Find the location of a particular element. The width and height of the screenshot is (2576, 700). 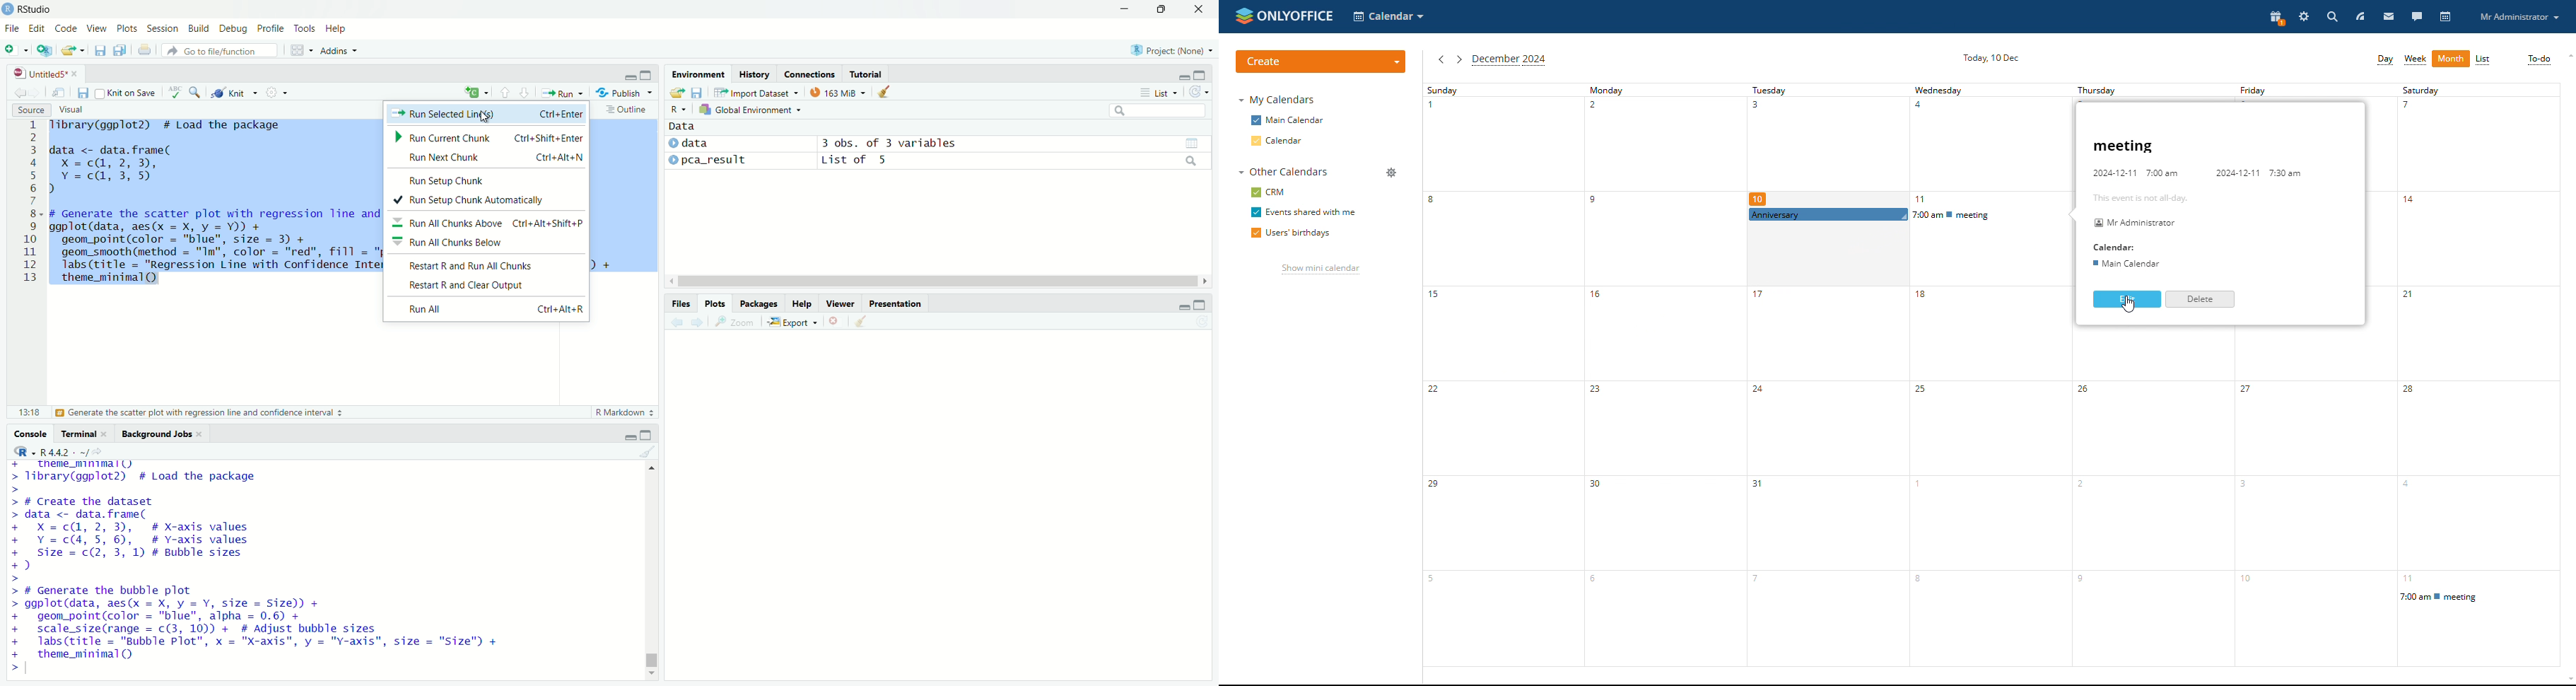

Save current document is located at coordinates (99, 50).